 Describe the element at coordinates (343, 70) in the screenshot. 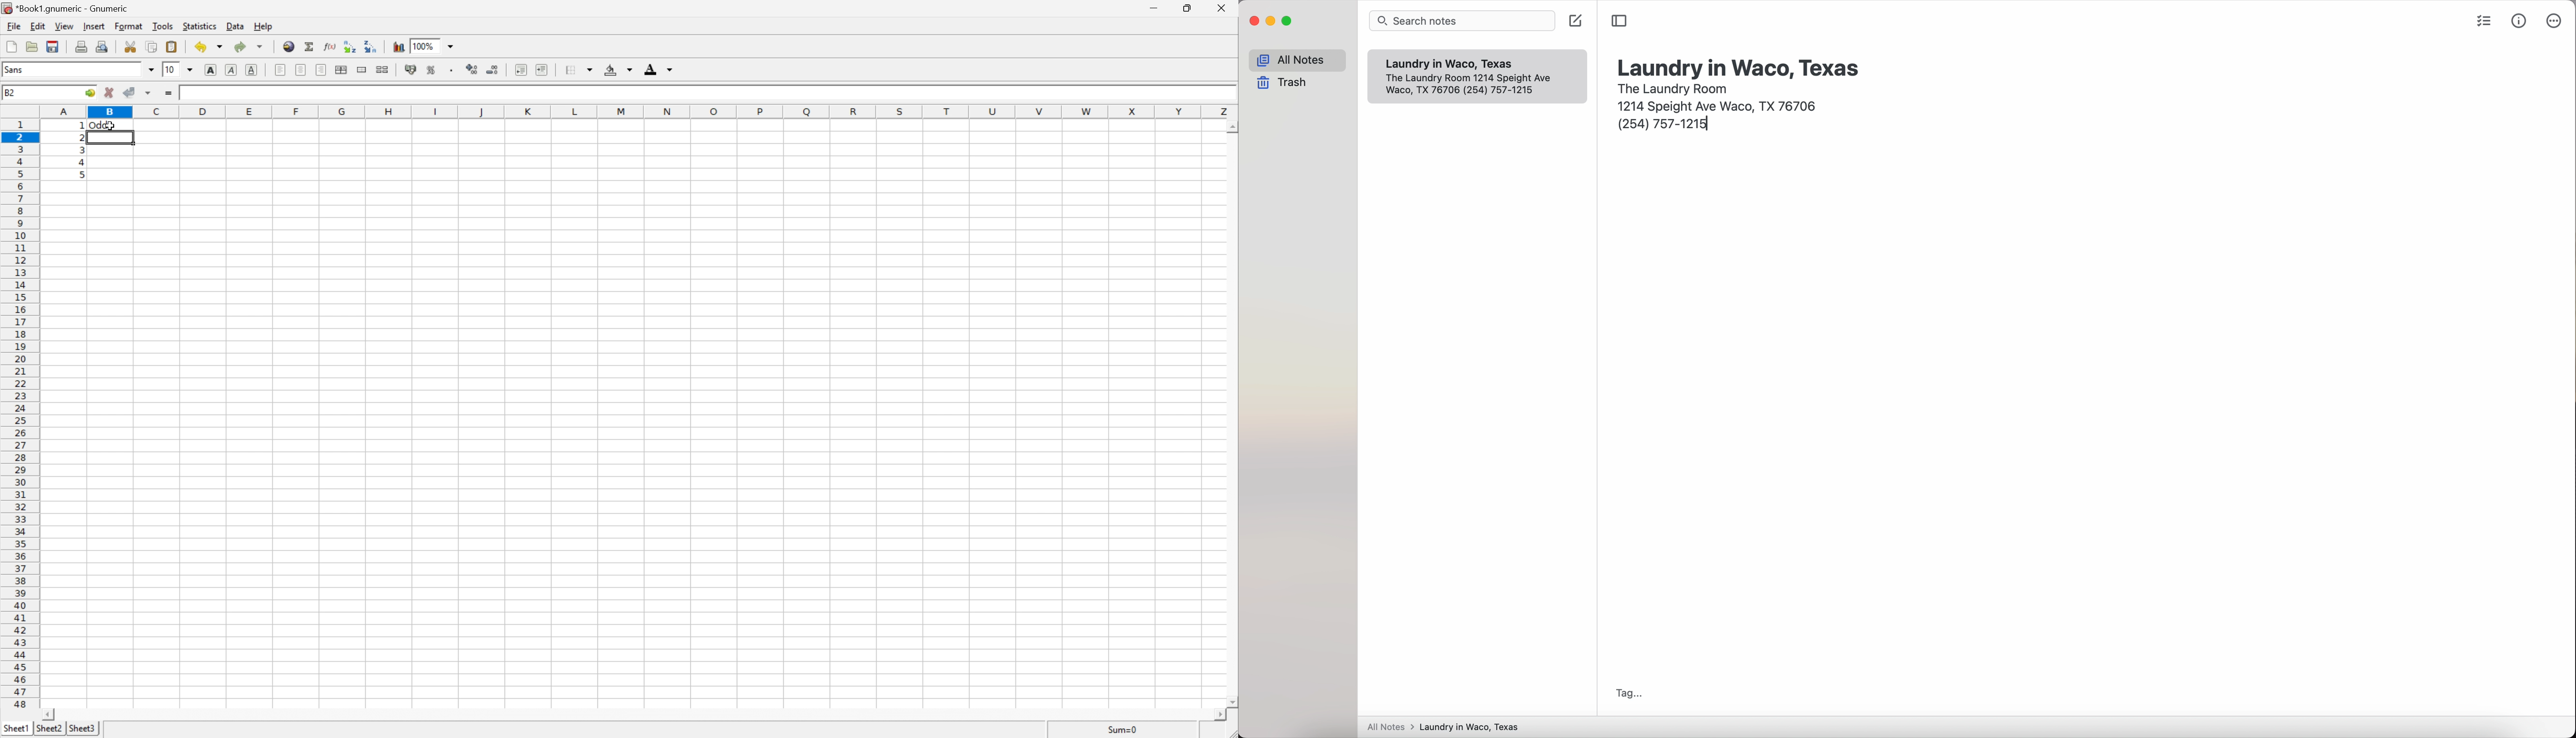

I see `Center horizontally across selection` at that location.